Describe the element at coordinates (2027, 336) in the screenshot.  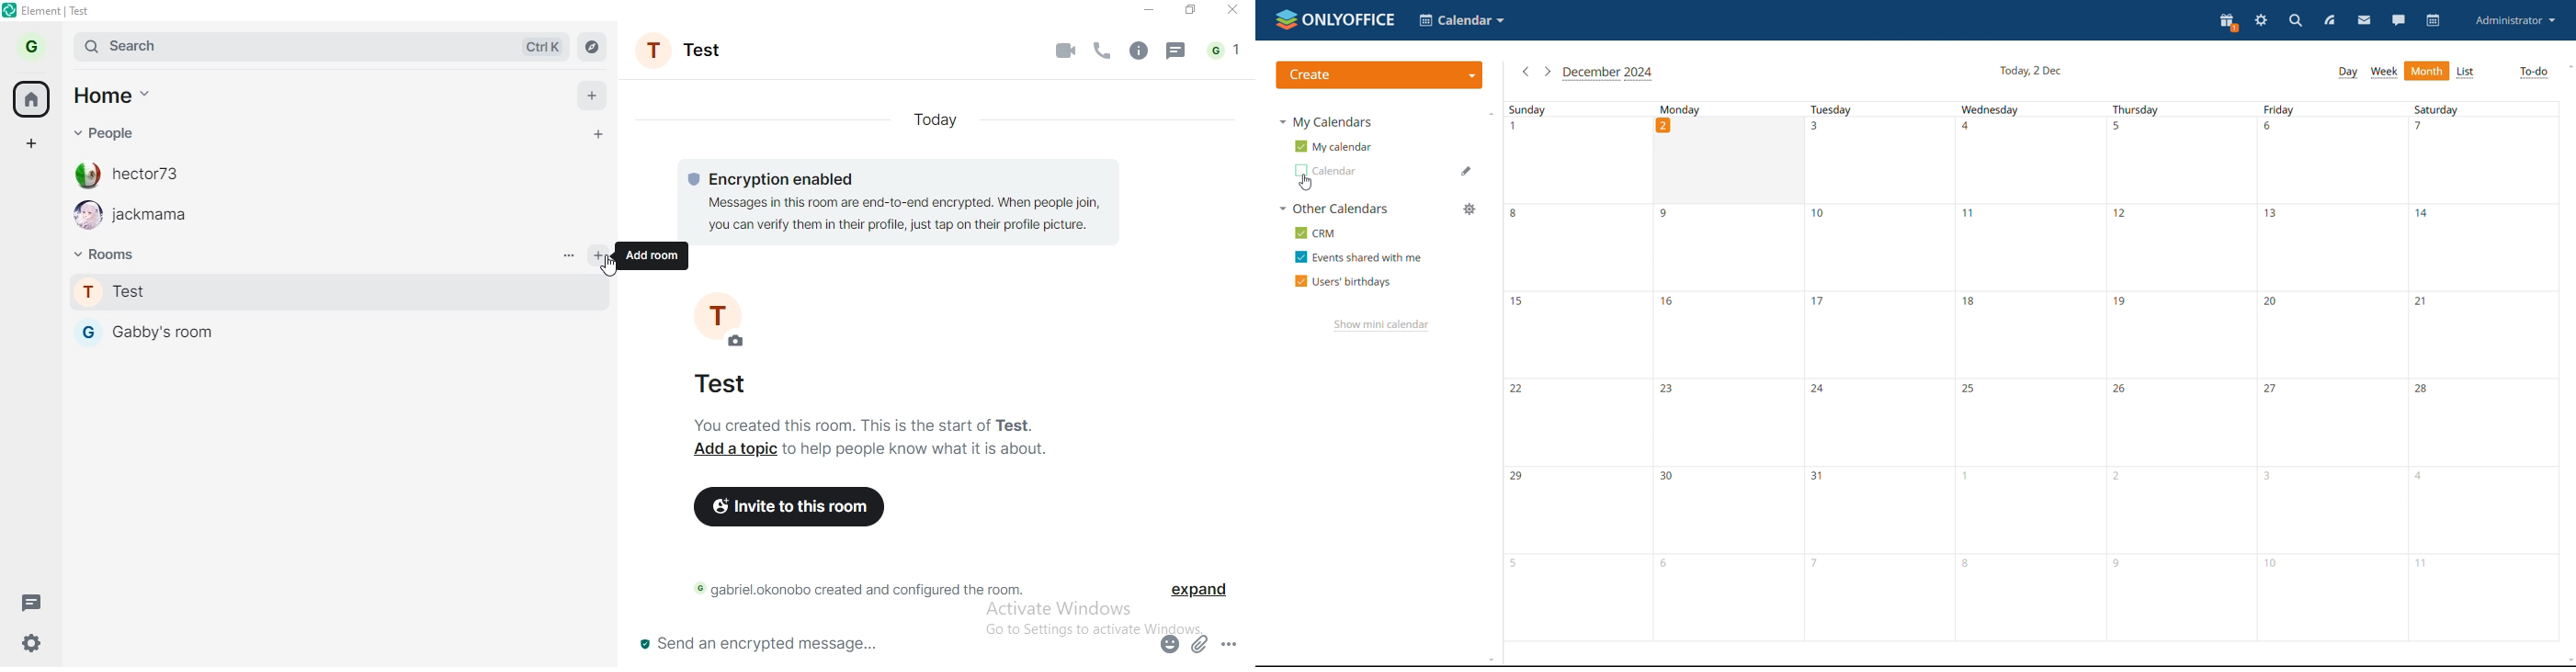
I see `18` at that location.